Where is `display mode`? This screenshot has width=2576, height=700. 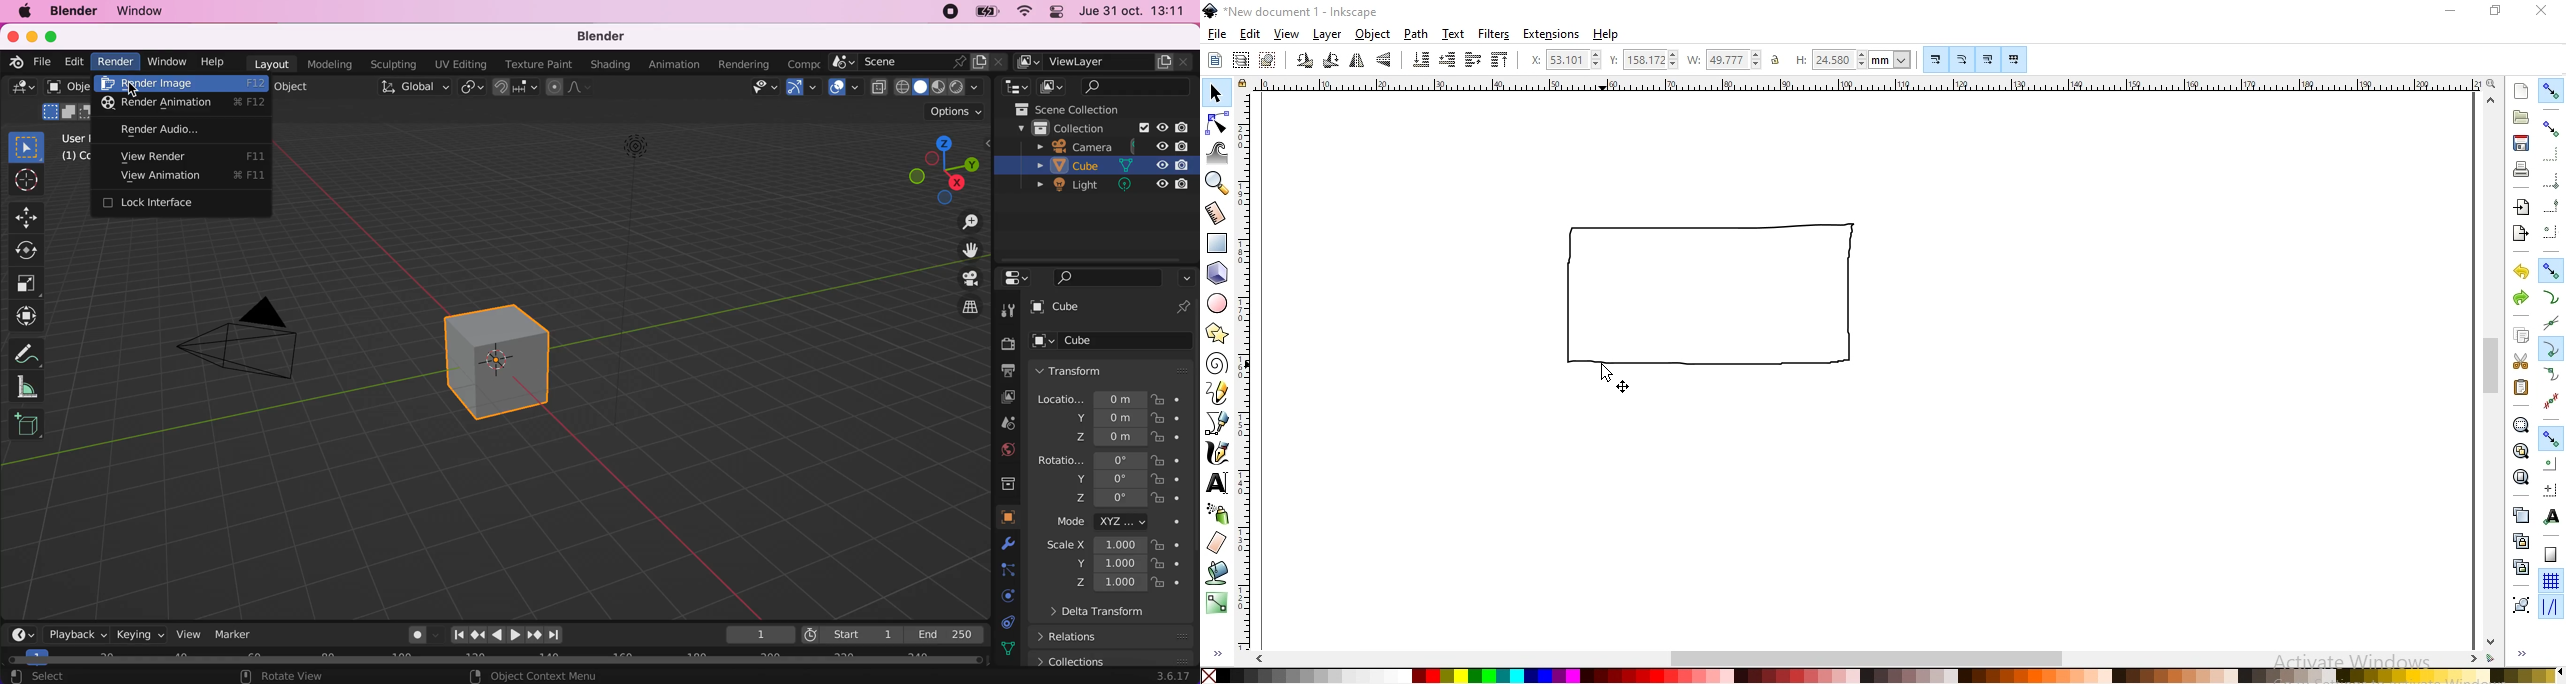
display mode is located at coordinates (1054, 86).